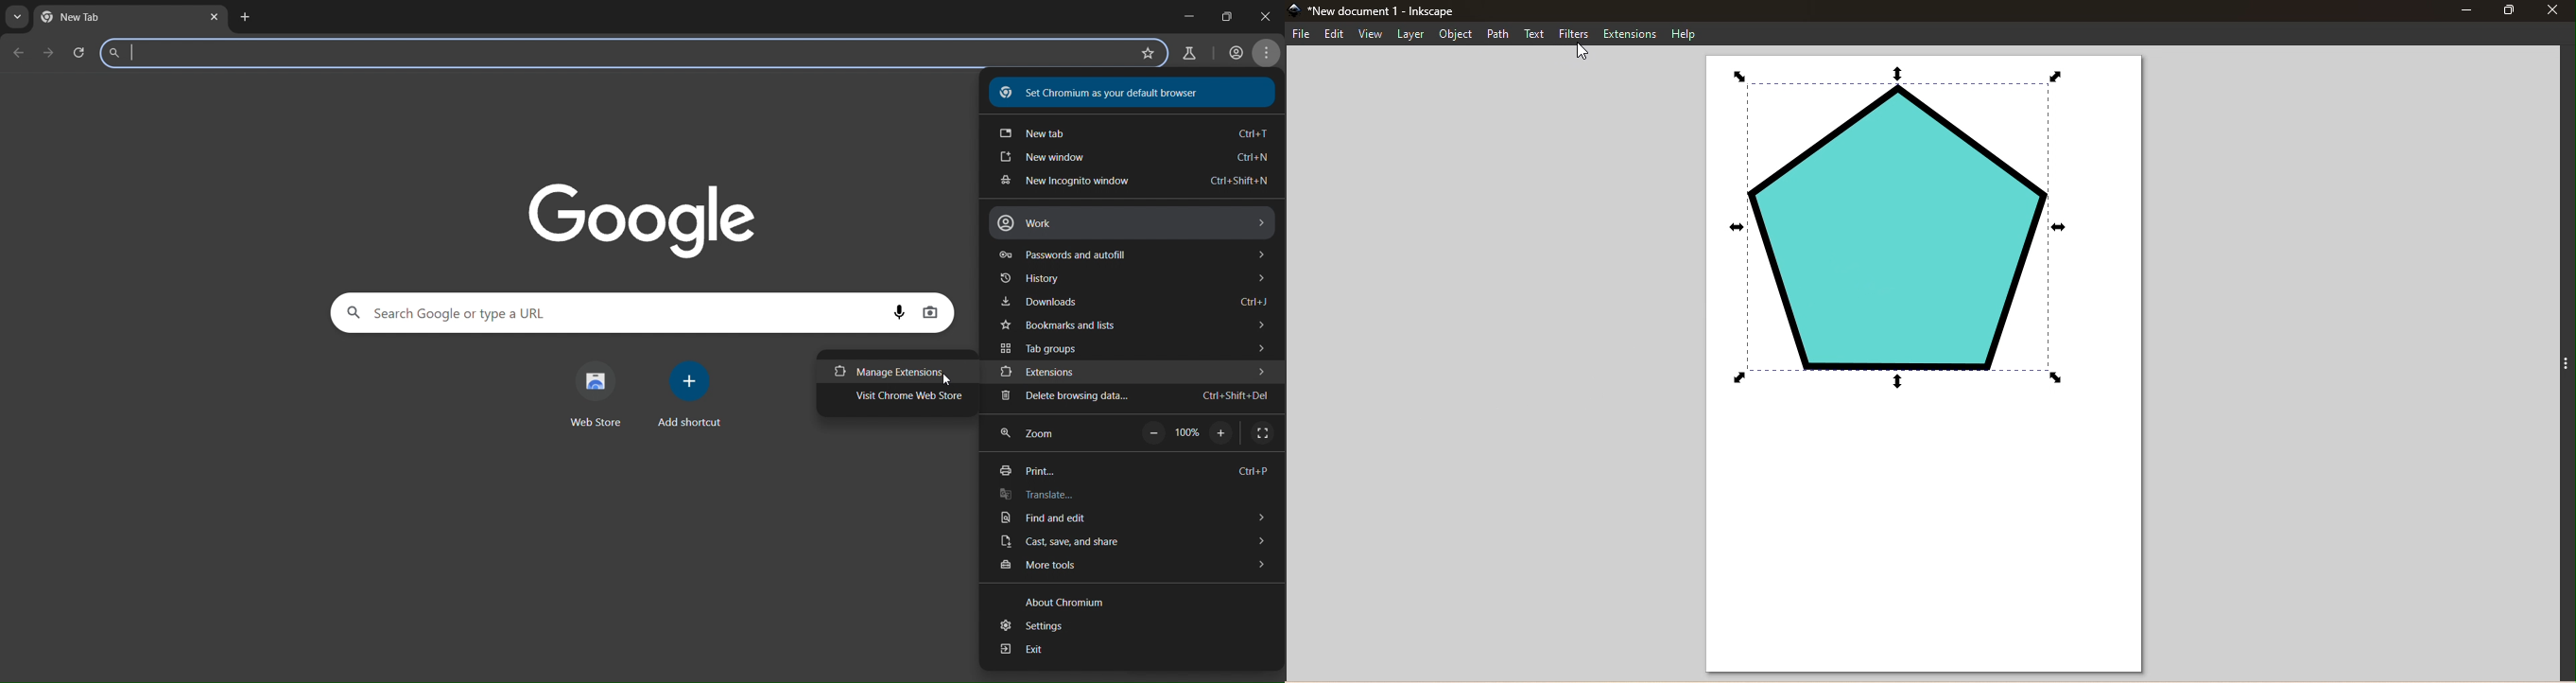 This screenshot has height=700, width=2576. What do you see at coordinates (598, 390) in the screenshot?
I see `web store` at bounding box center [598, 390].